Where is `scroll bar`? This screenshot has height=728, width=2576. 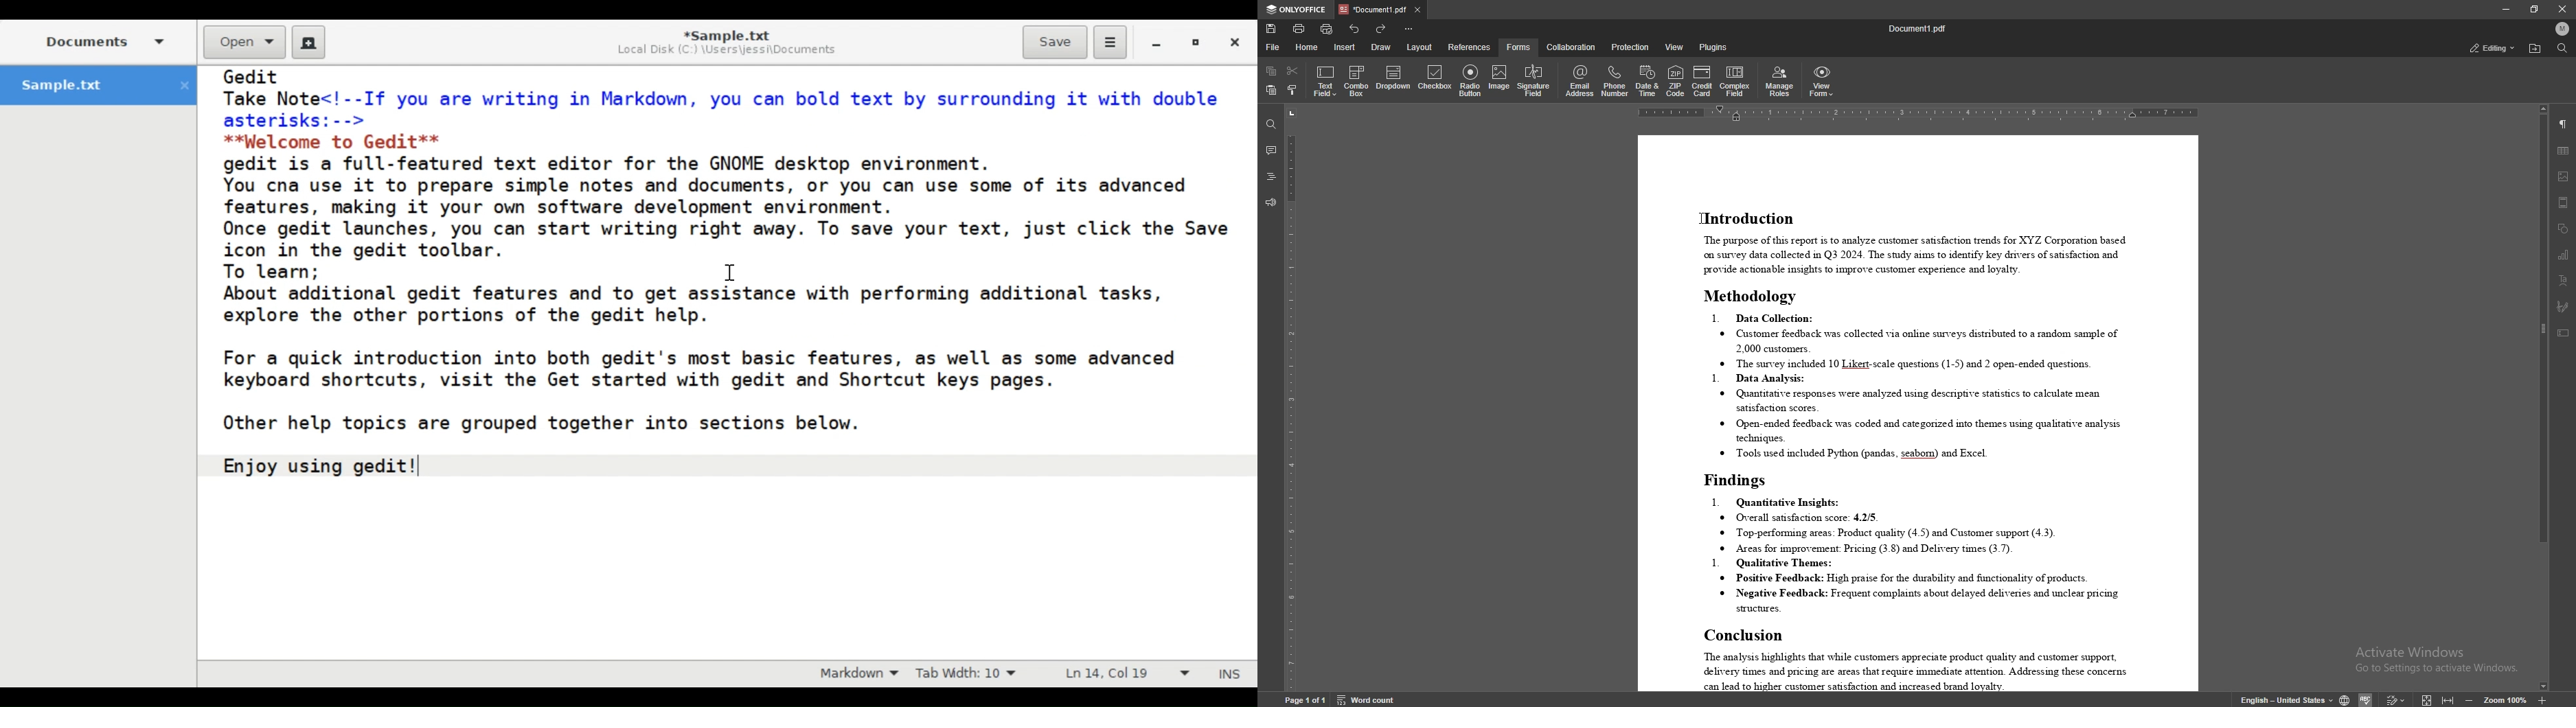
scroll bar is located at coordinates (2541, 399).